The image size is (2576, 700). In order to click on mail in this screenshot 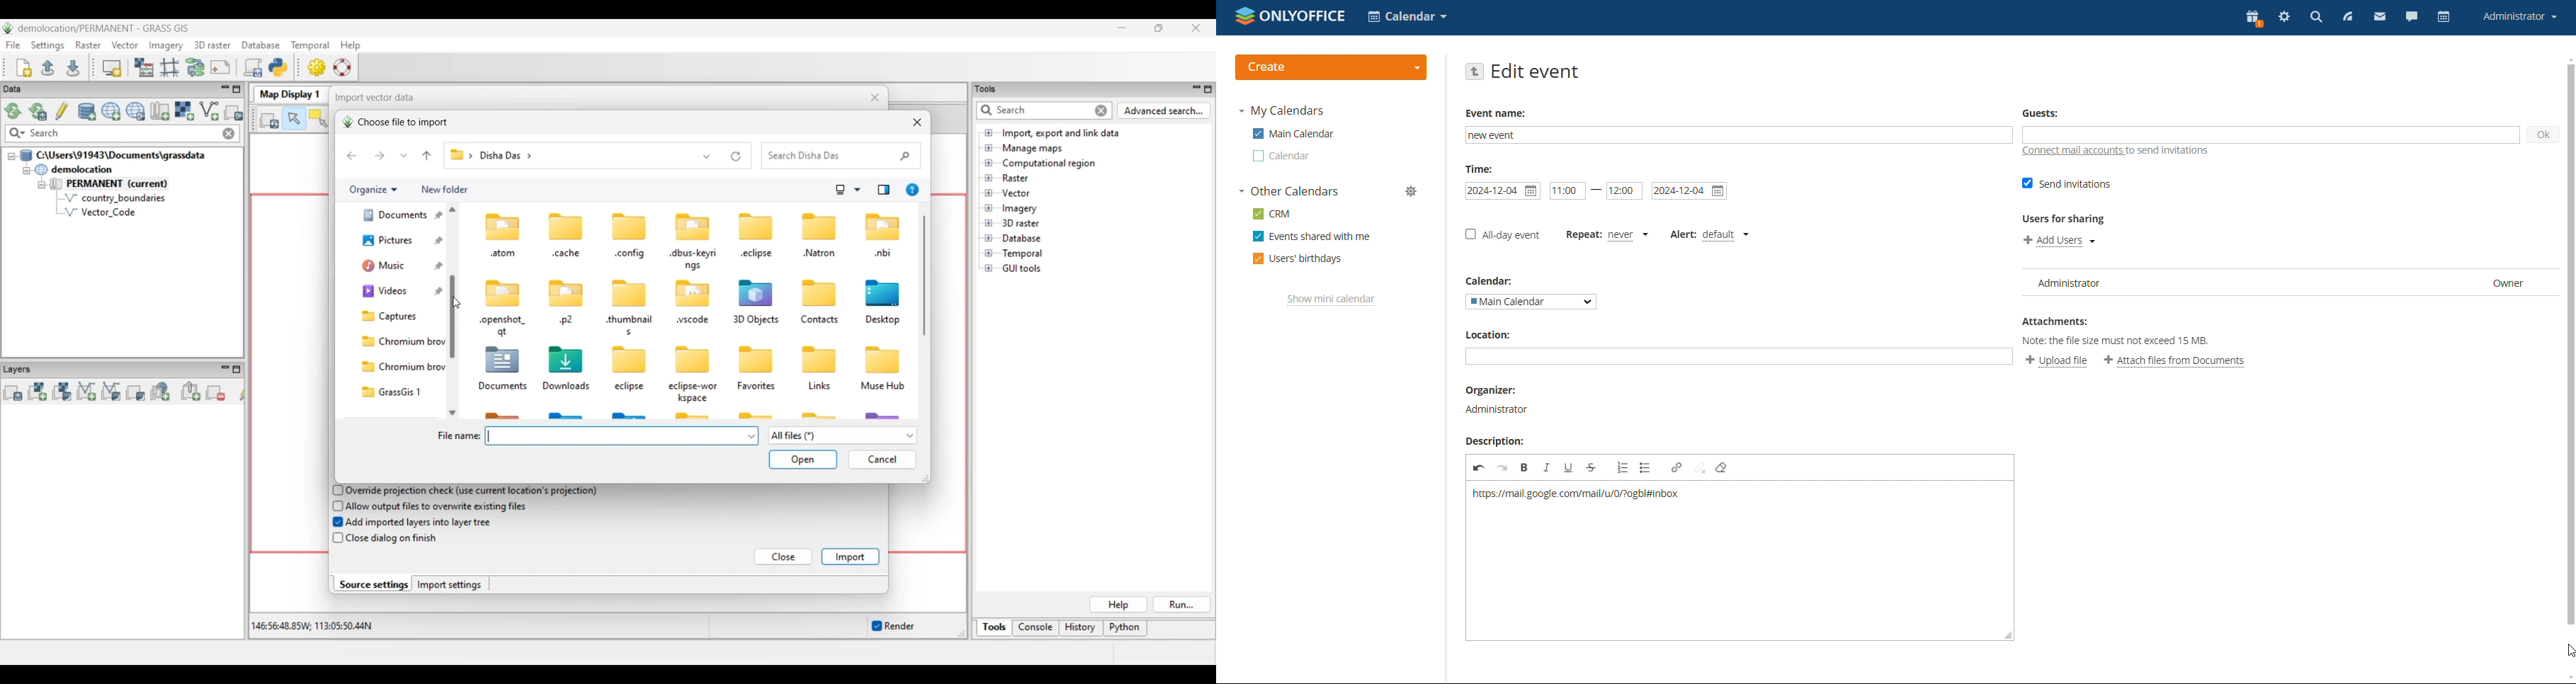, I will do `click(2379, 18)`.